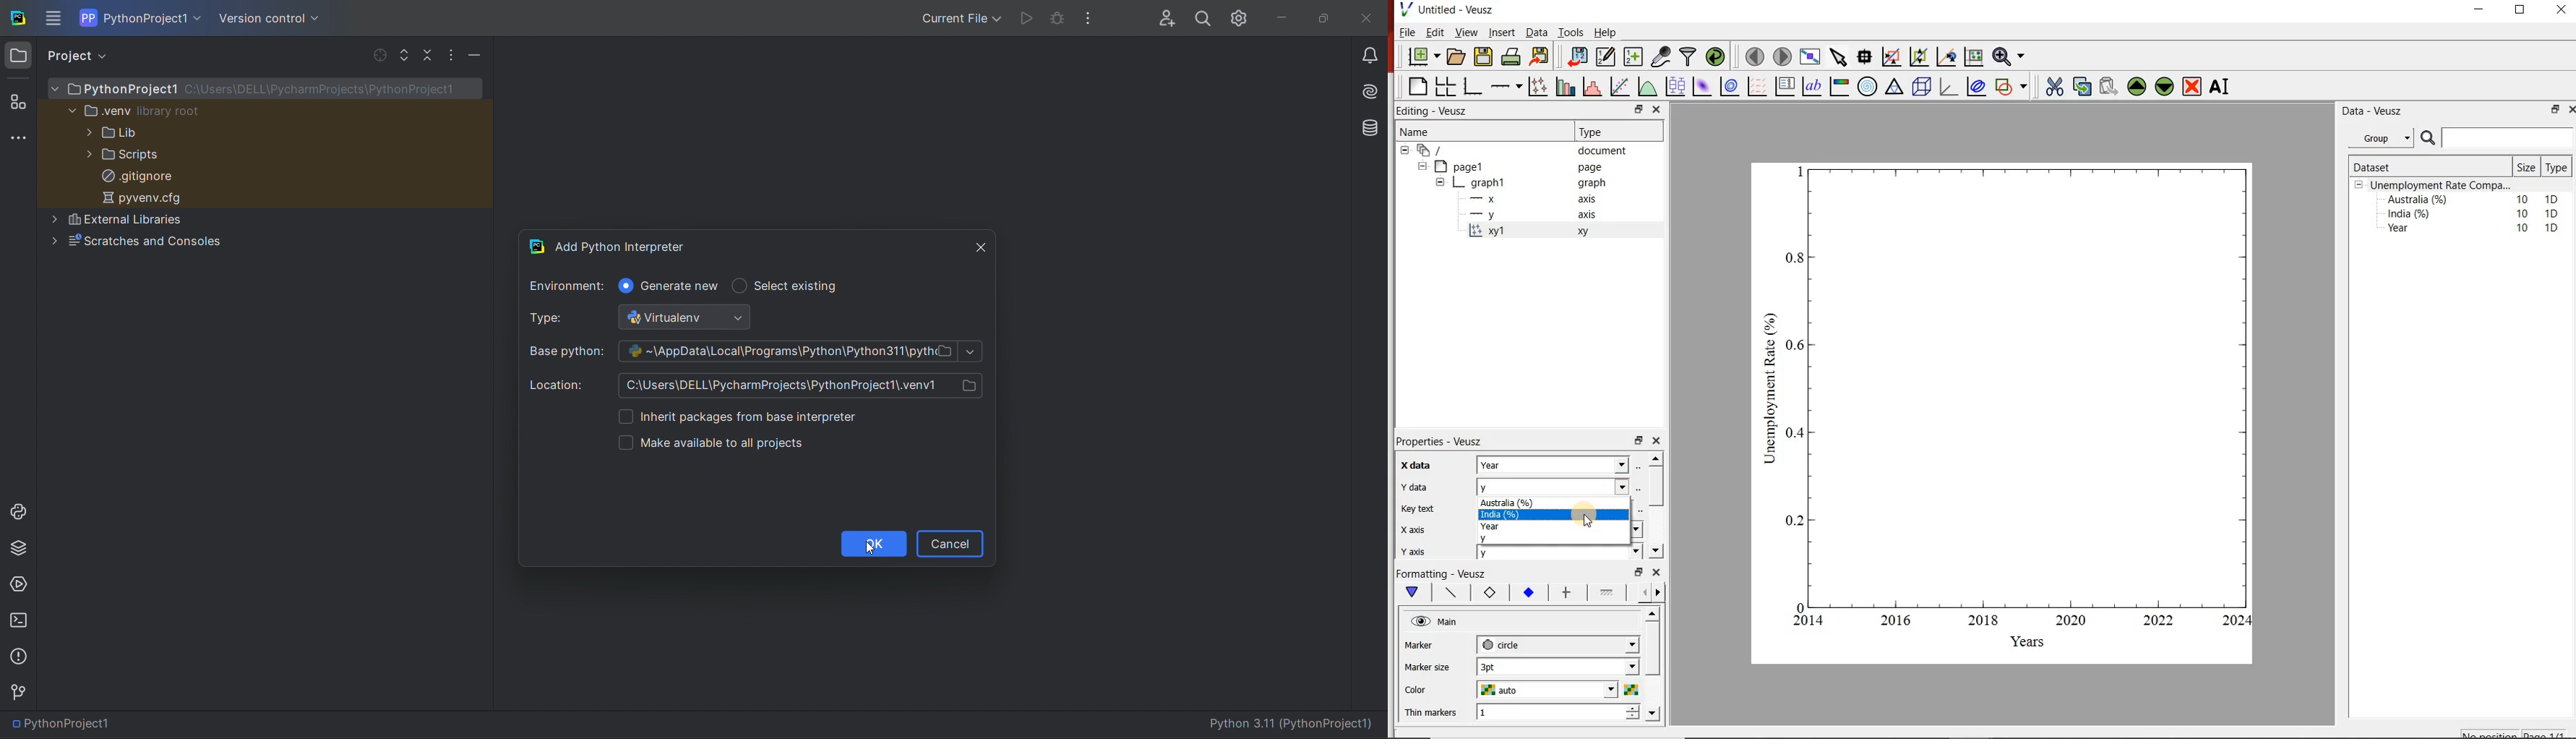 This screenshot has height=756, width=2576. Describe the element at coordinates (1418, 487) in the screenshot. I see `y data` at that location.